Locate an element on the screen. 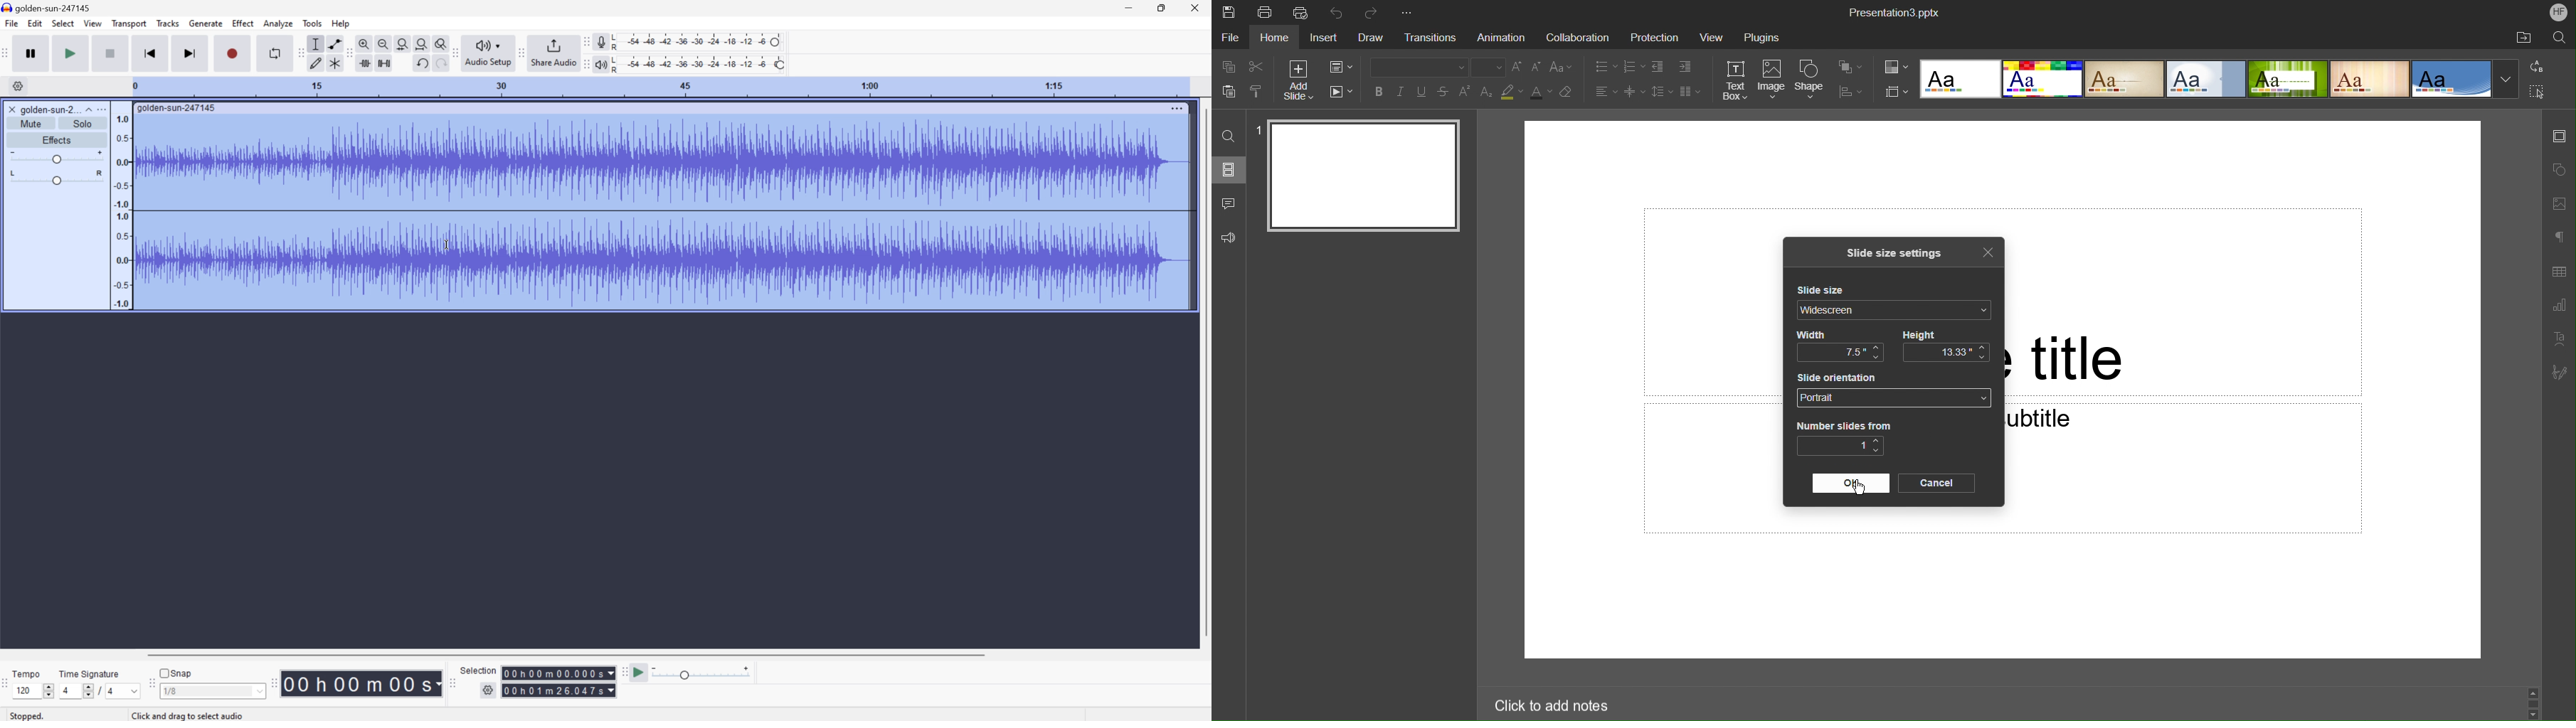 The image size is (2576, 728). Text Color is located at coordinates (1541, 94).